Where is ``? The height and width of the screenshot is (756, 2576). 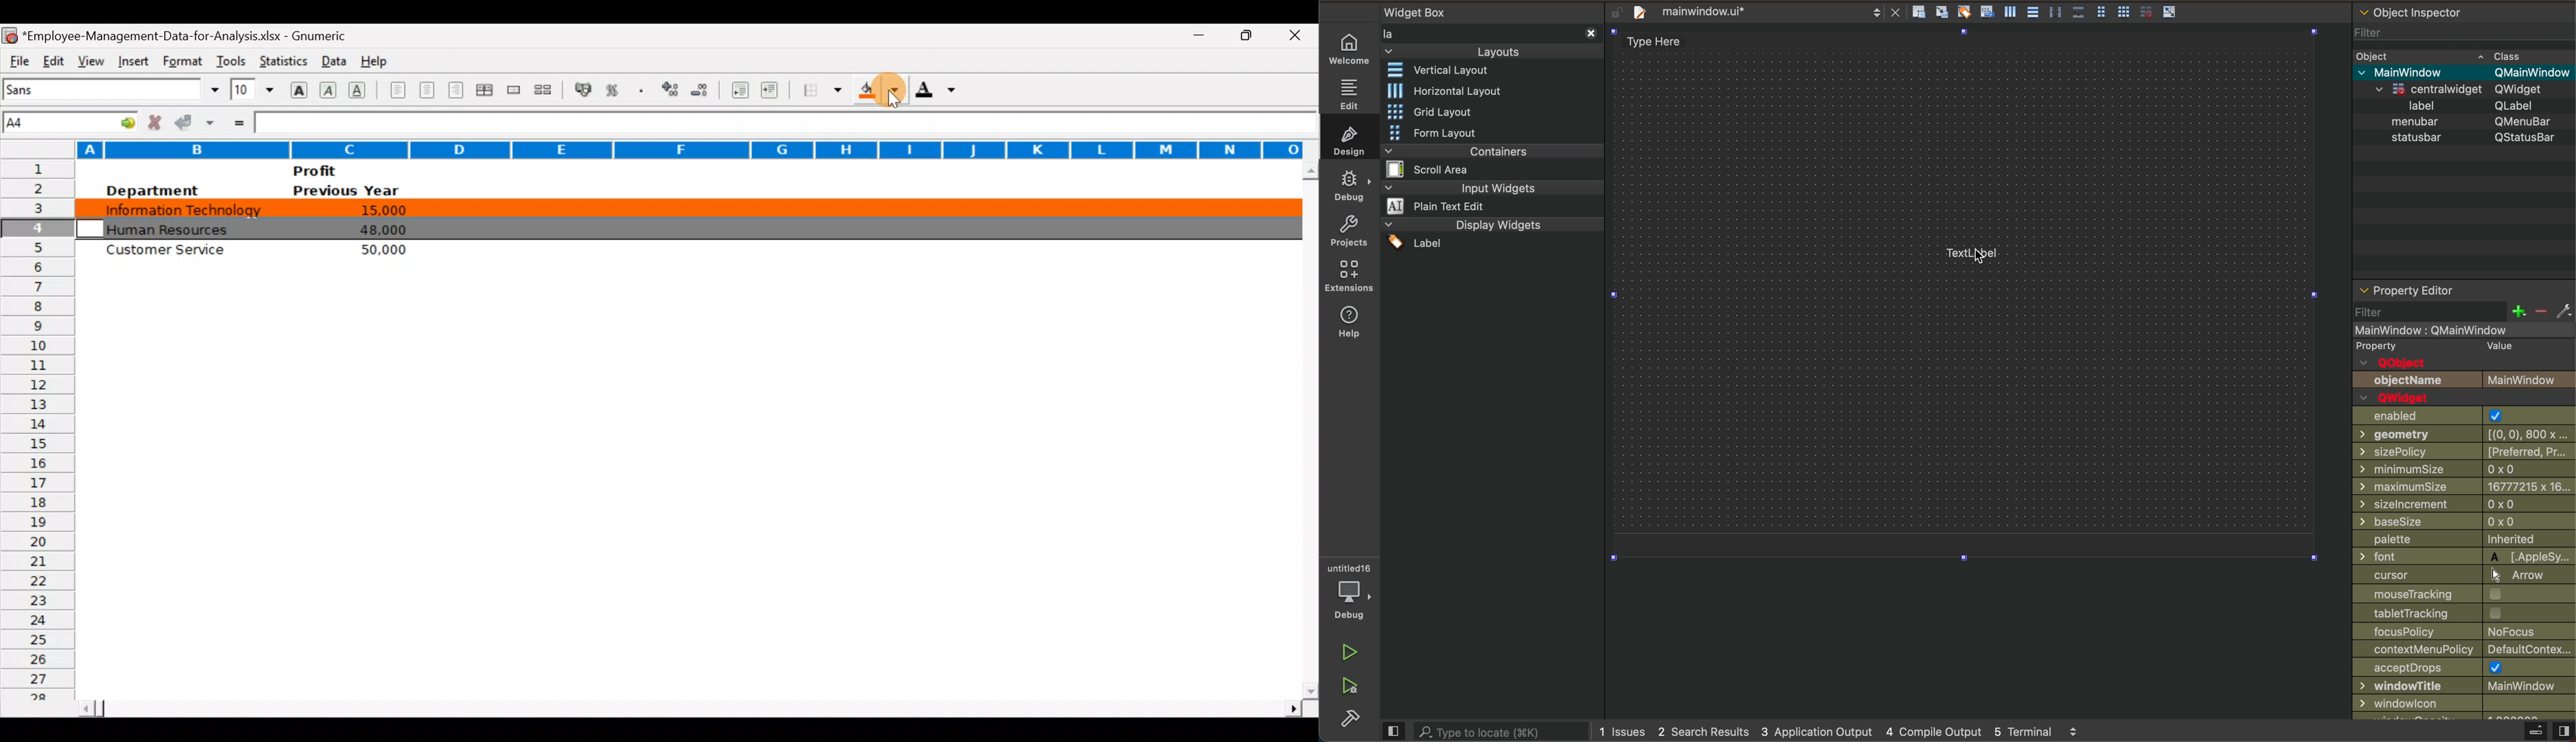  is located at coordinates (2462, 436).